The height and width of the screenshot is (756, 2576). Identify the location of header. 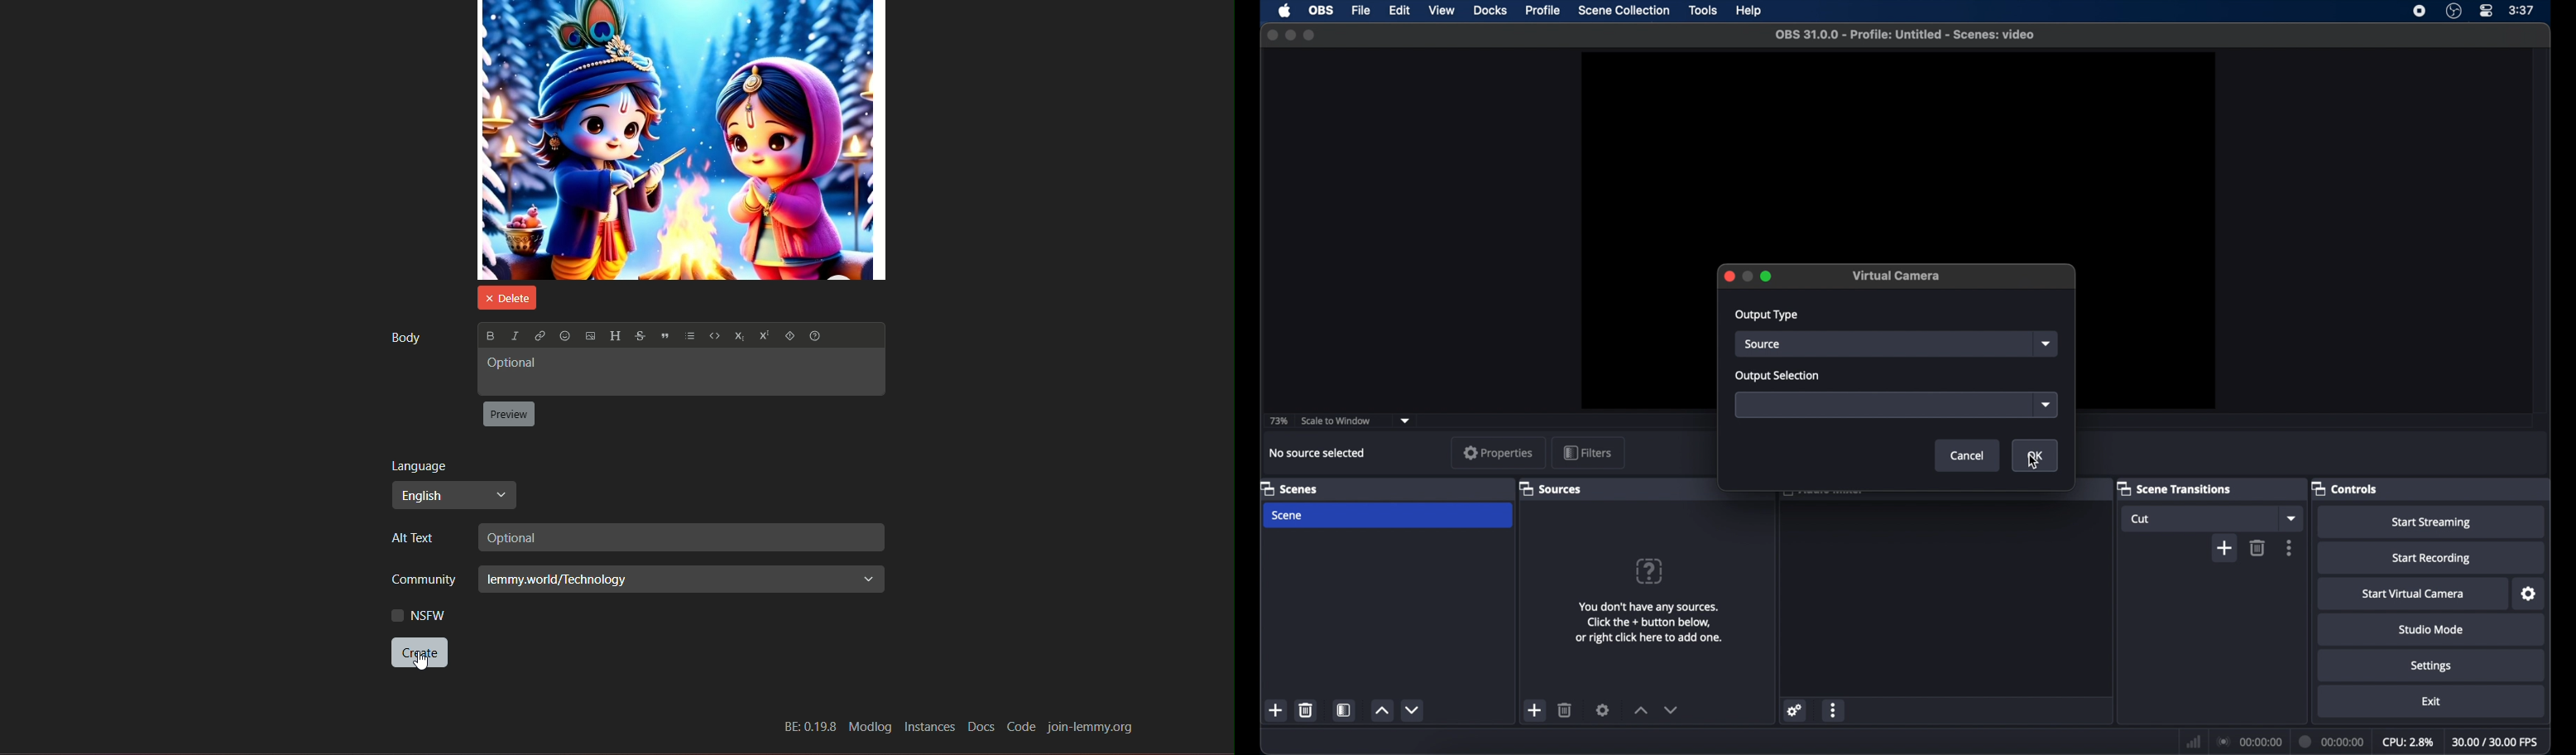
(615, 336).